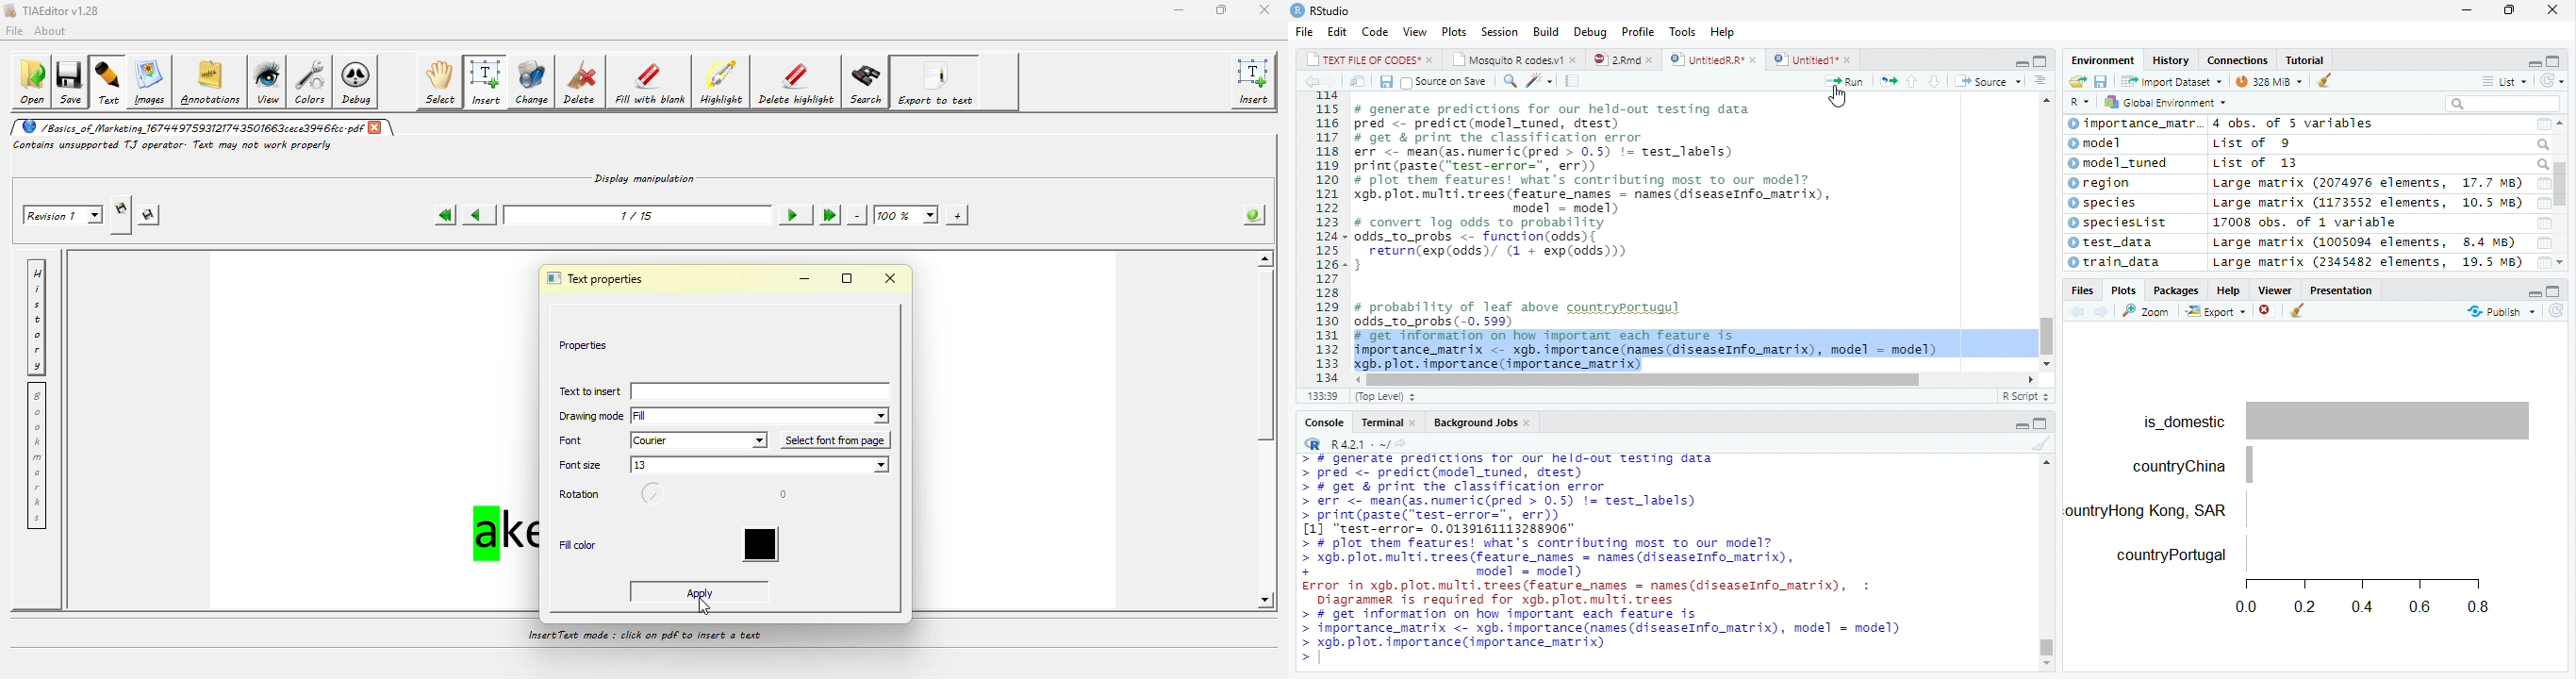 Image resolution: width=2576 pixels, height=700 pixels. Describe the element at coordinates (2176, 290) in the screenshot. I see `Packages` at that location.